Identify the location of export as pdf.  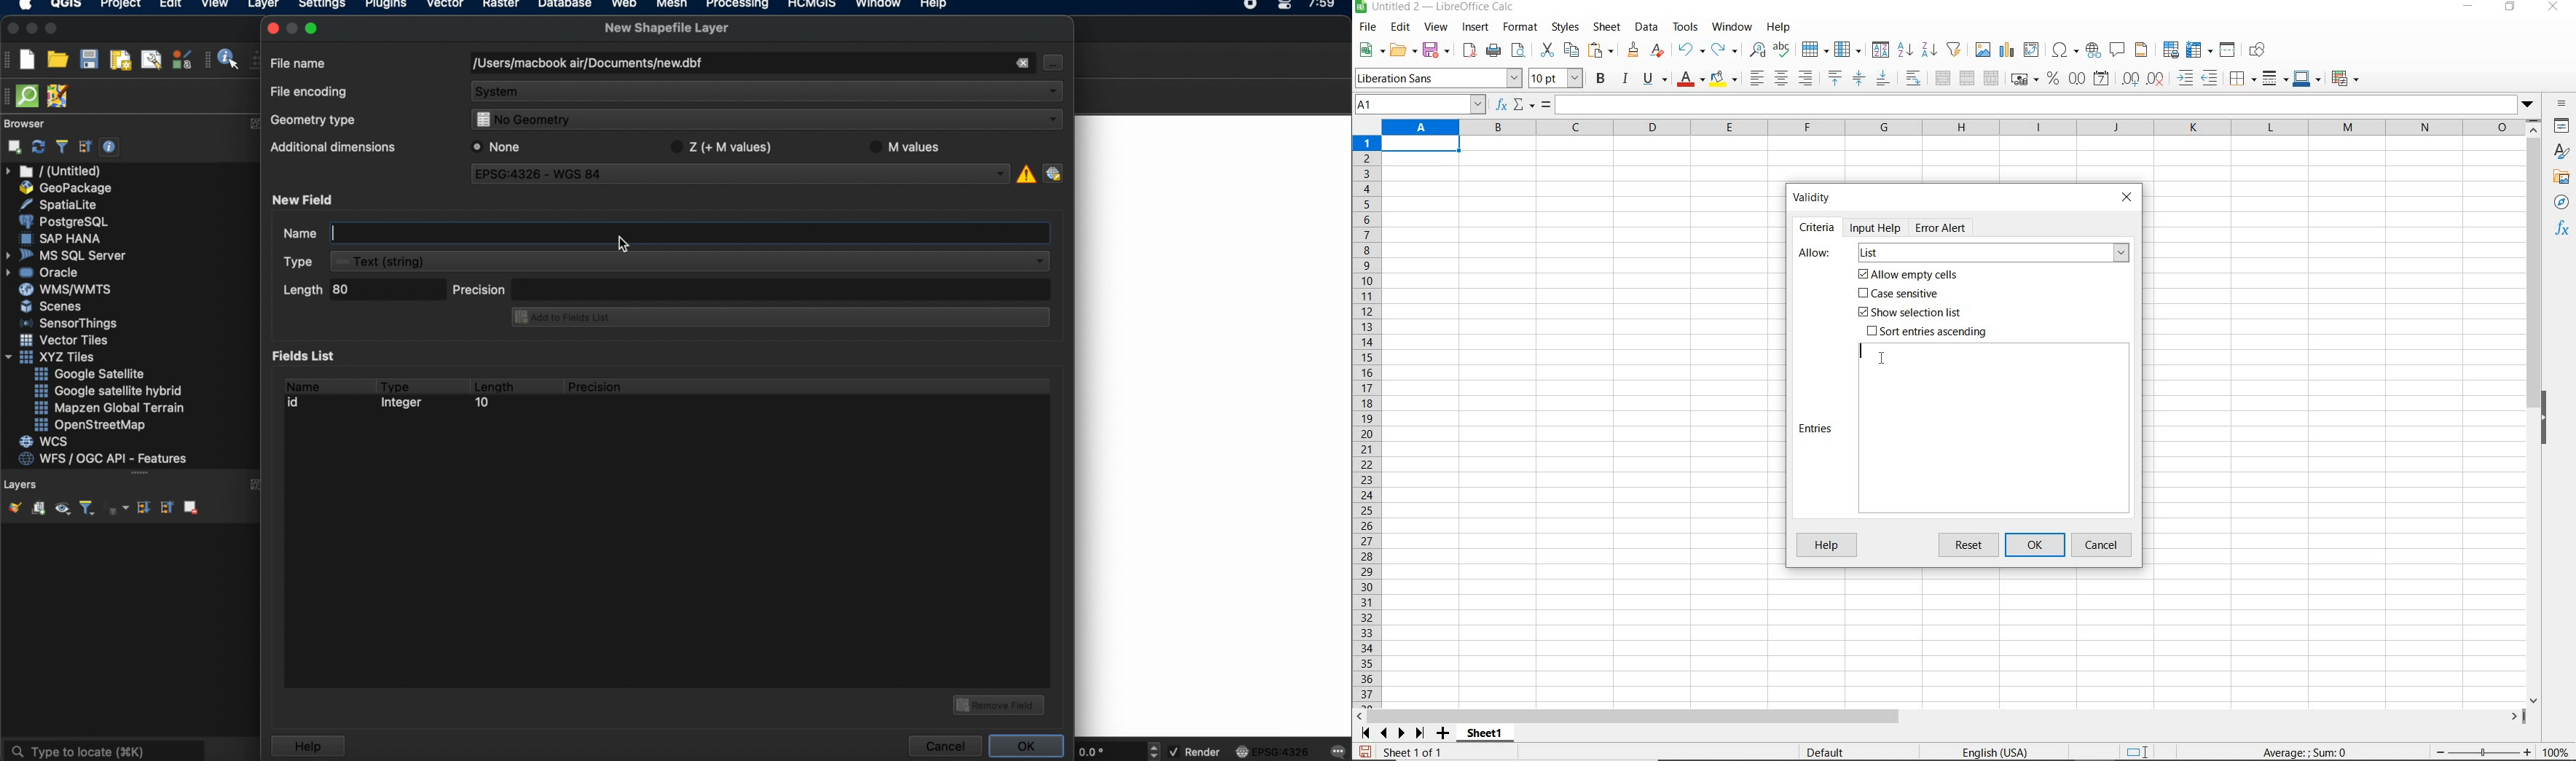
(1469, 50).